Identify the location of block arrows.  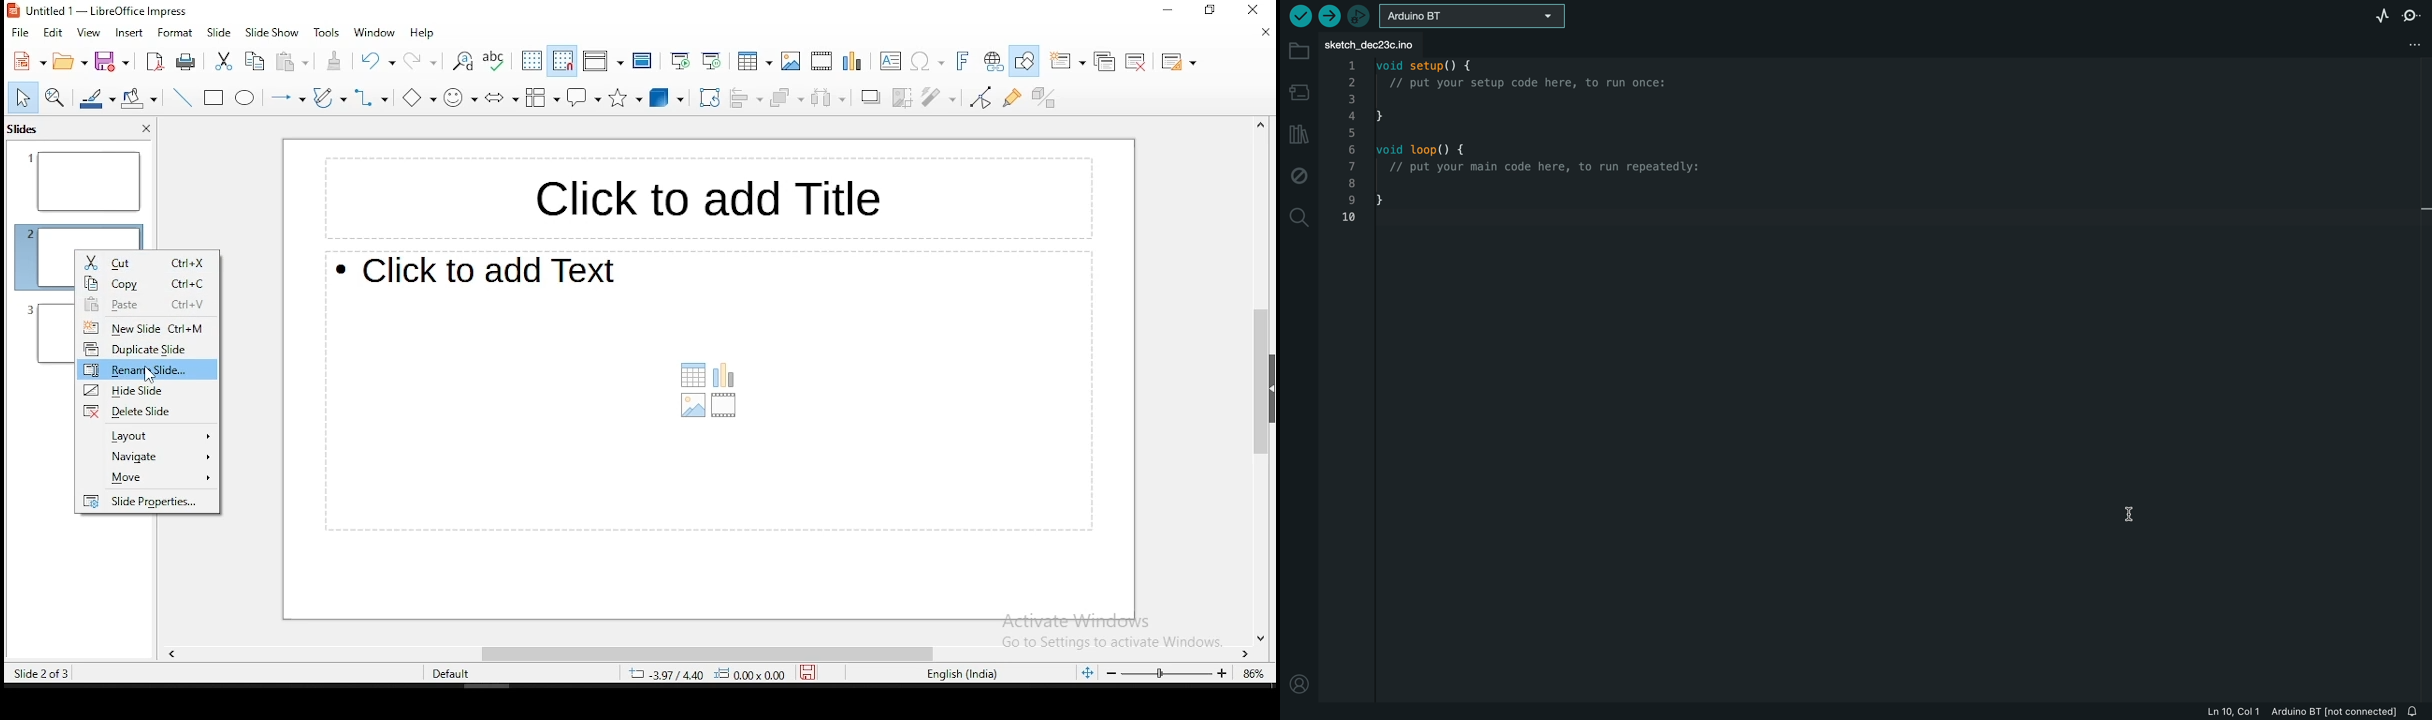
(500, 97).